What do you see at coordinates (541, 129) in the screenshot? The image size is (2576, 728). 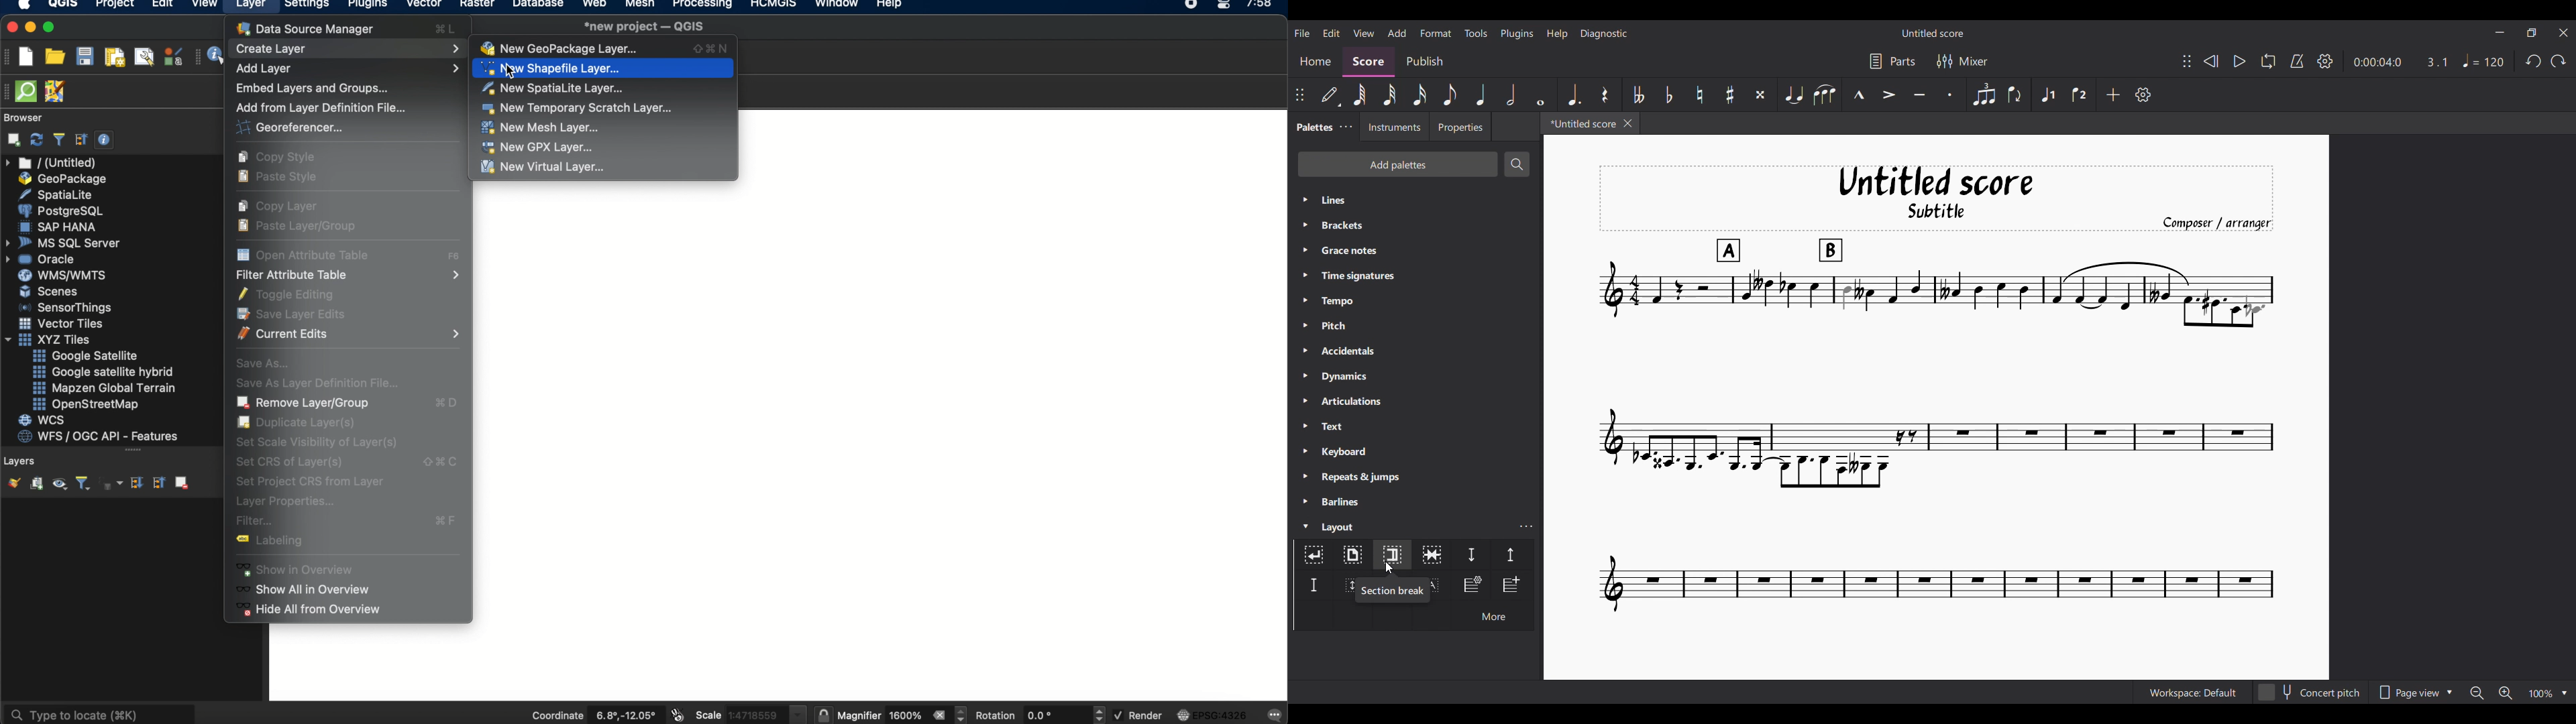 I see `new mesh layer` at bounding box center [541, 129].